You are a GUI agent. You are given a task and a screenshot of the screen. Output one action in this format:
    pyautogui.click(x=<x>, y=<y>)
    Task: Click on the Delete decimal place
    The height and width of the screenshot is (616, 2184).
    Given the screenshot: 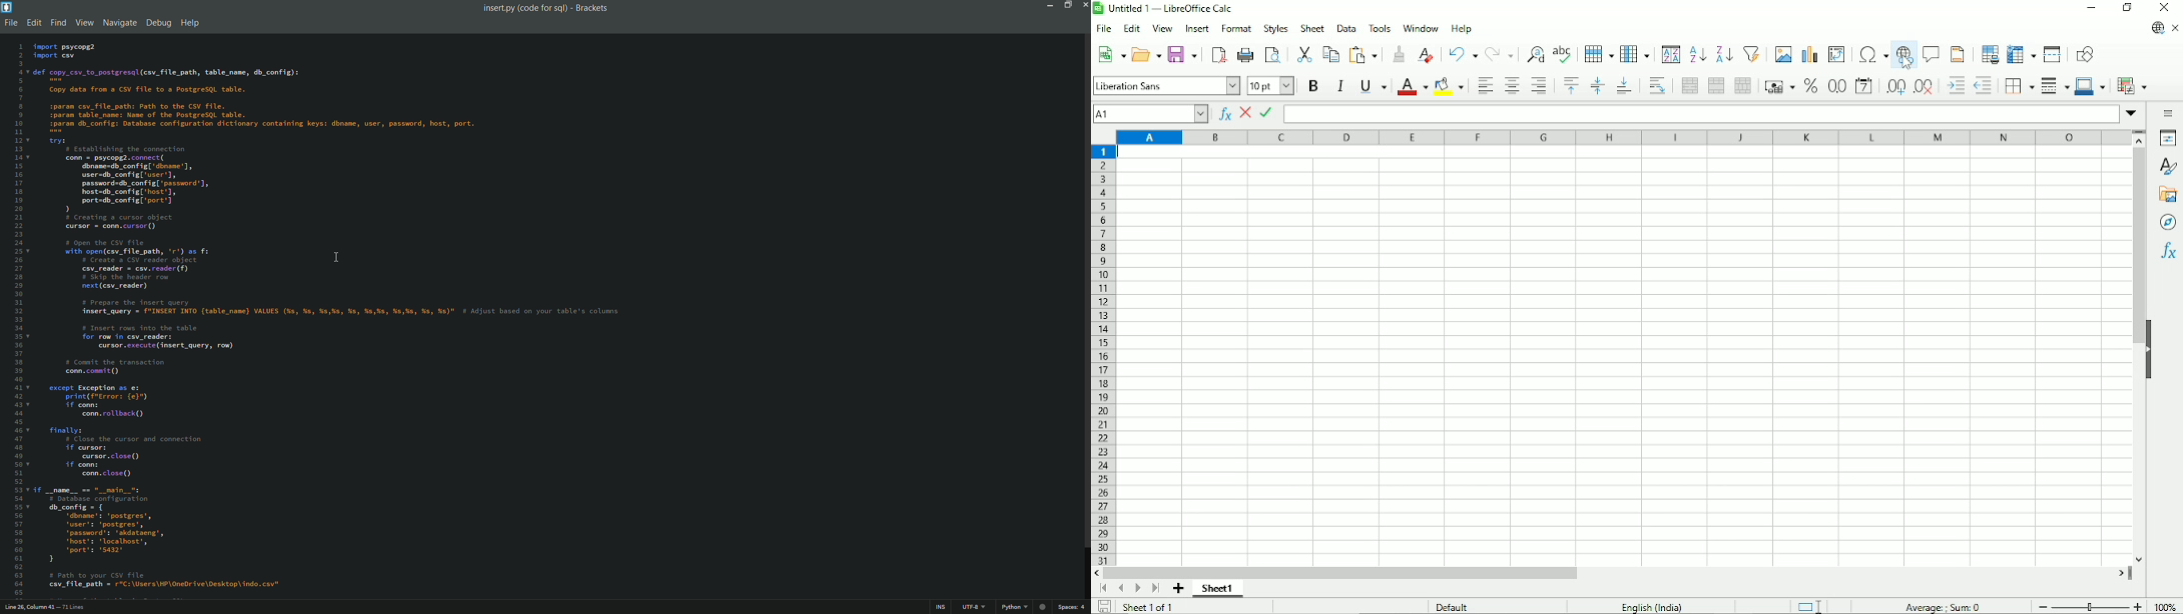 What is the action you would take?
    pyautogui.click(x=1925, y=87)
    